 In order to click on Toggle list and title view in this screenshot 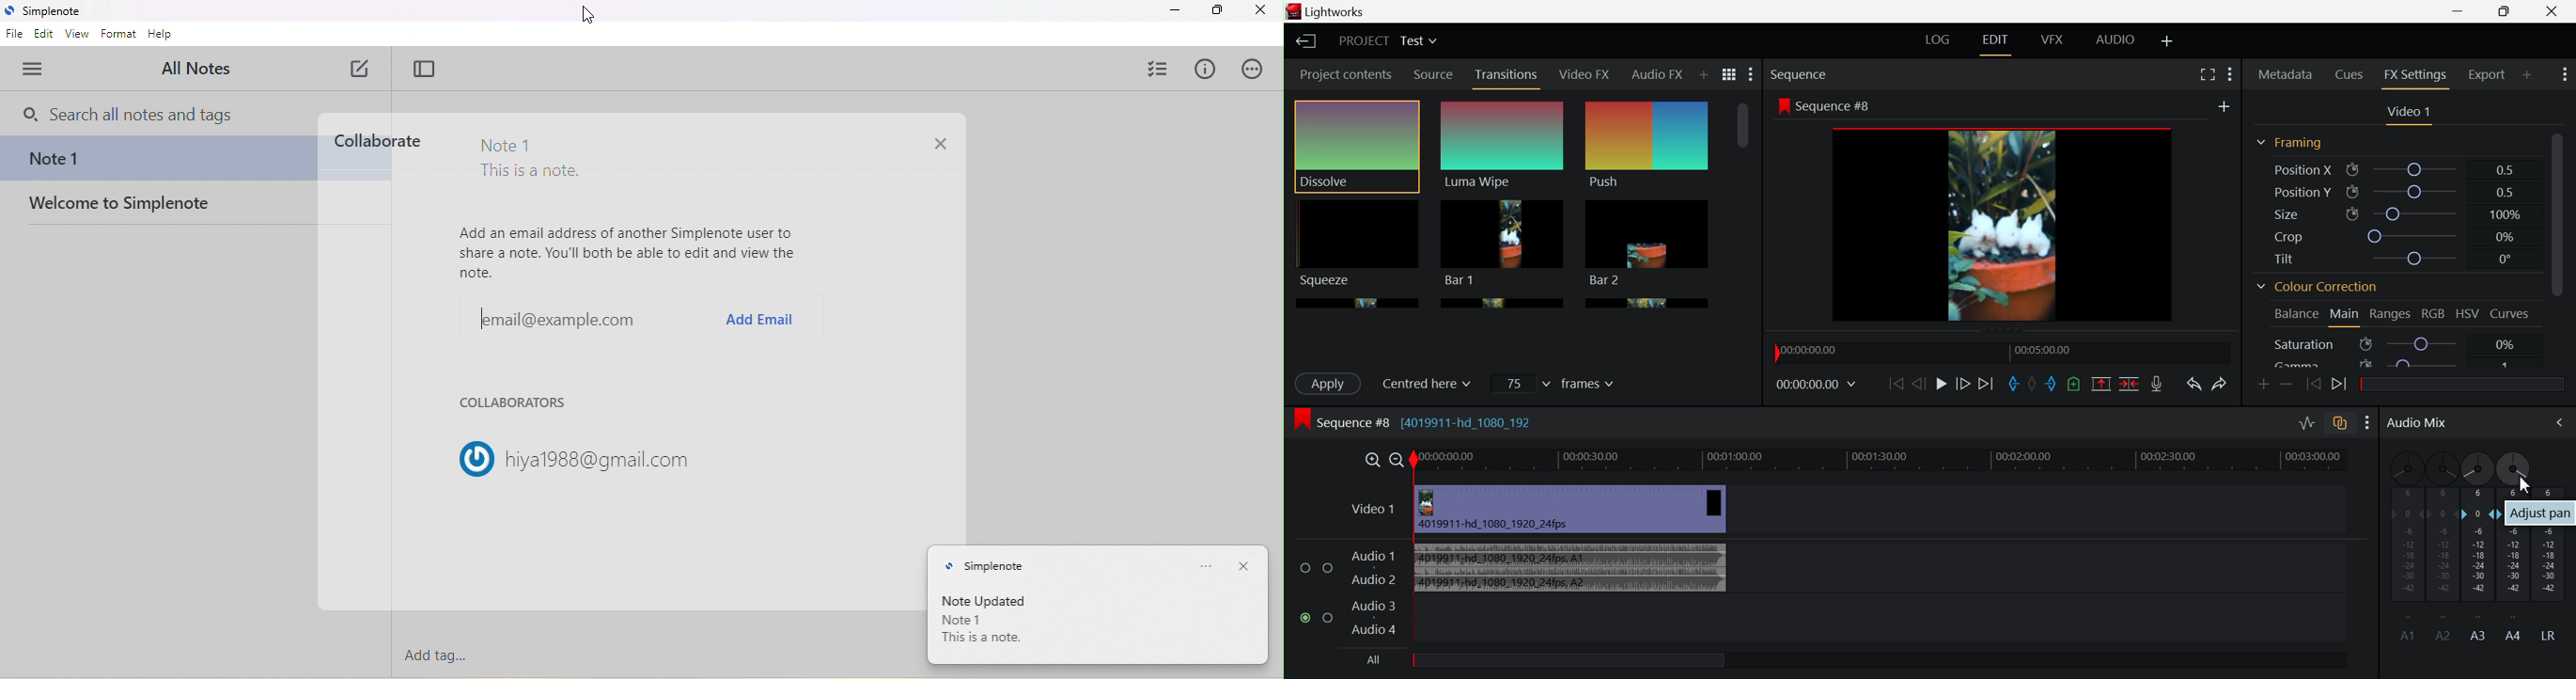, I will do `click(1731, 75)`.